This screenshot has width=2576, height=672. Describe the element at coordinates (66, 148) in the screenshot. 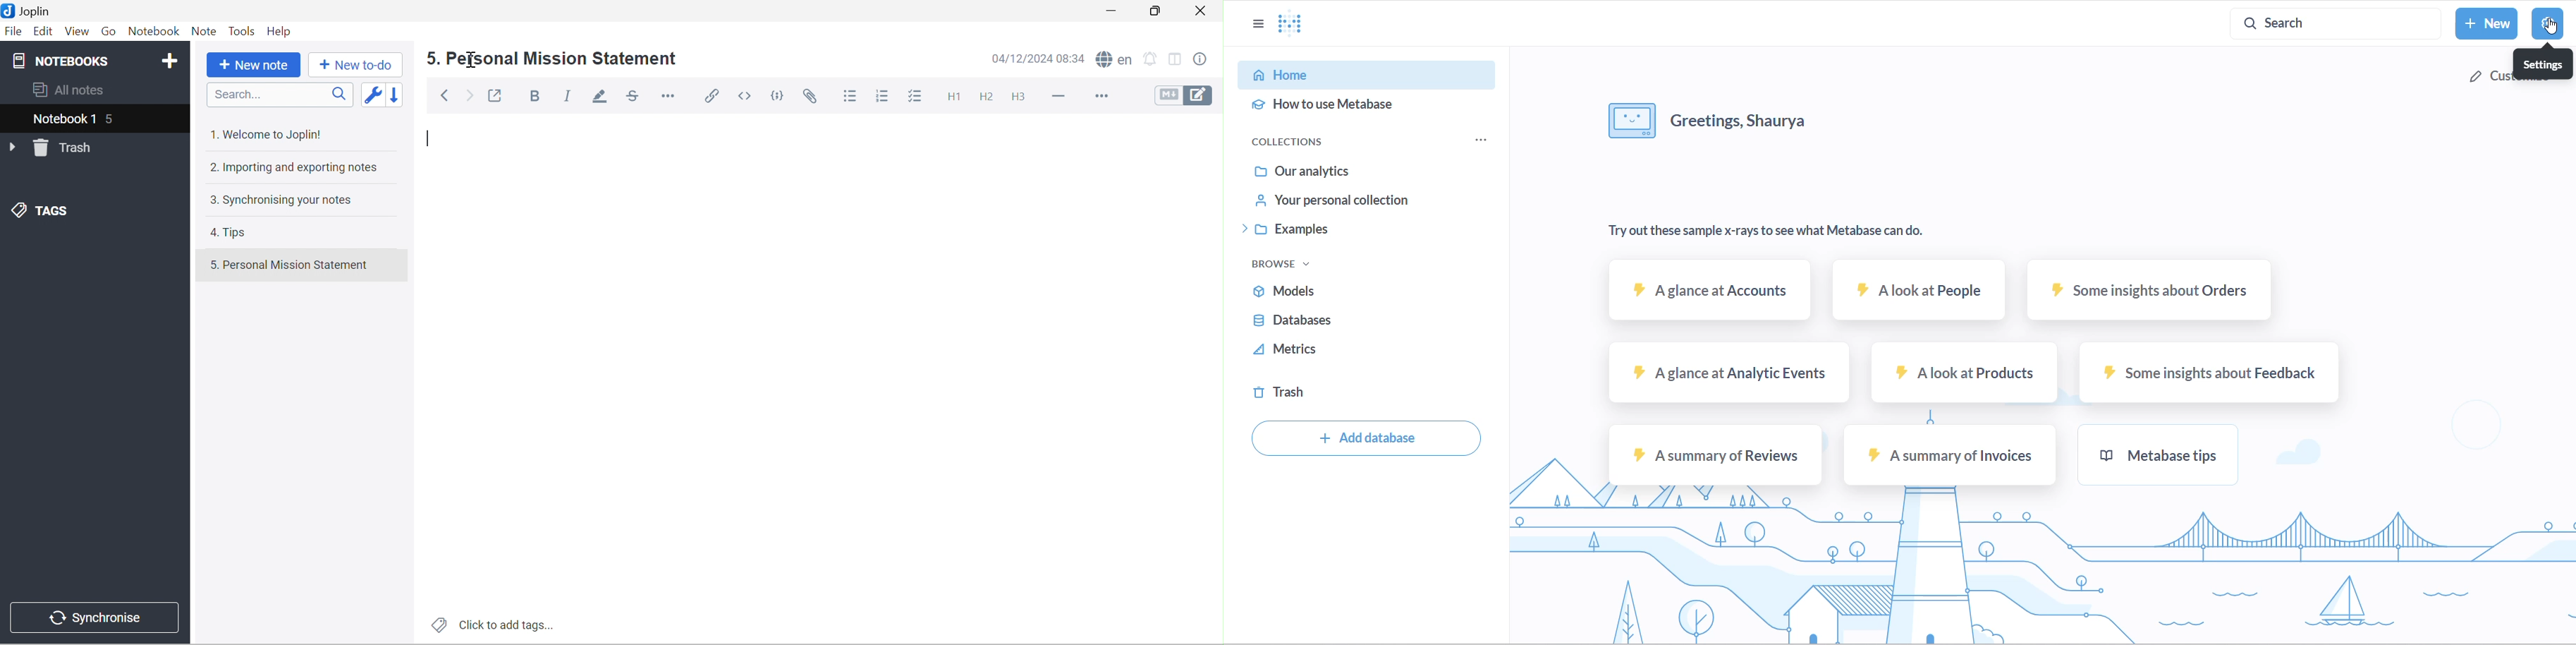

I see `Trash` at that location.